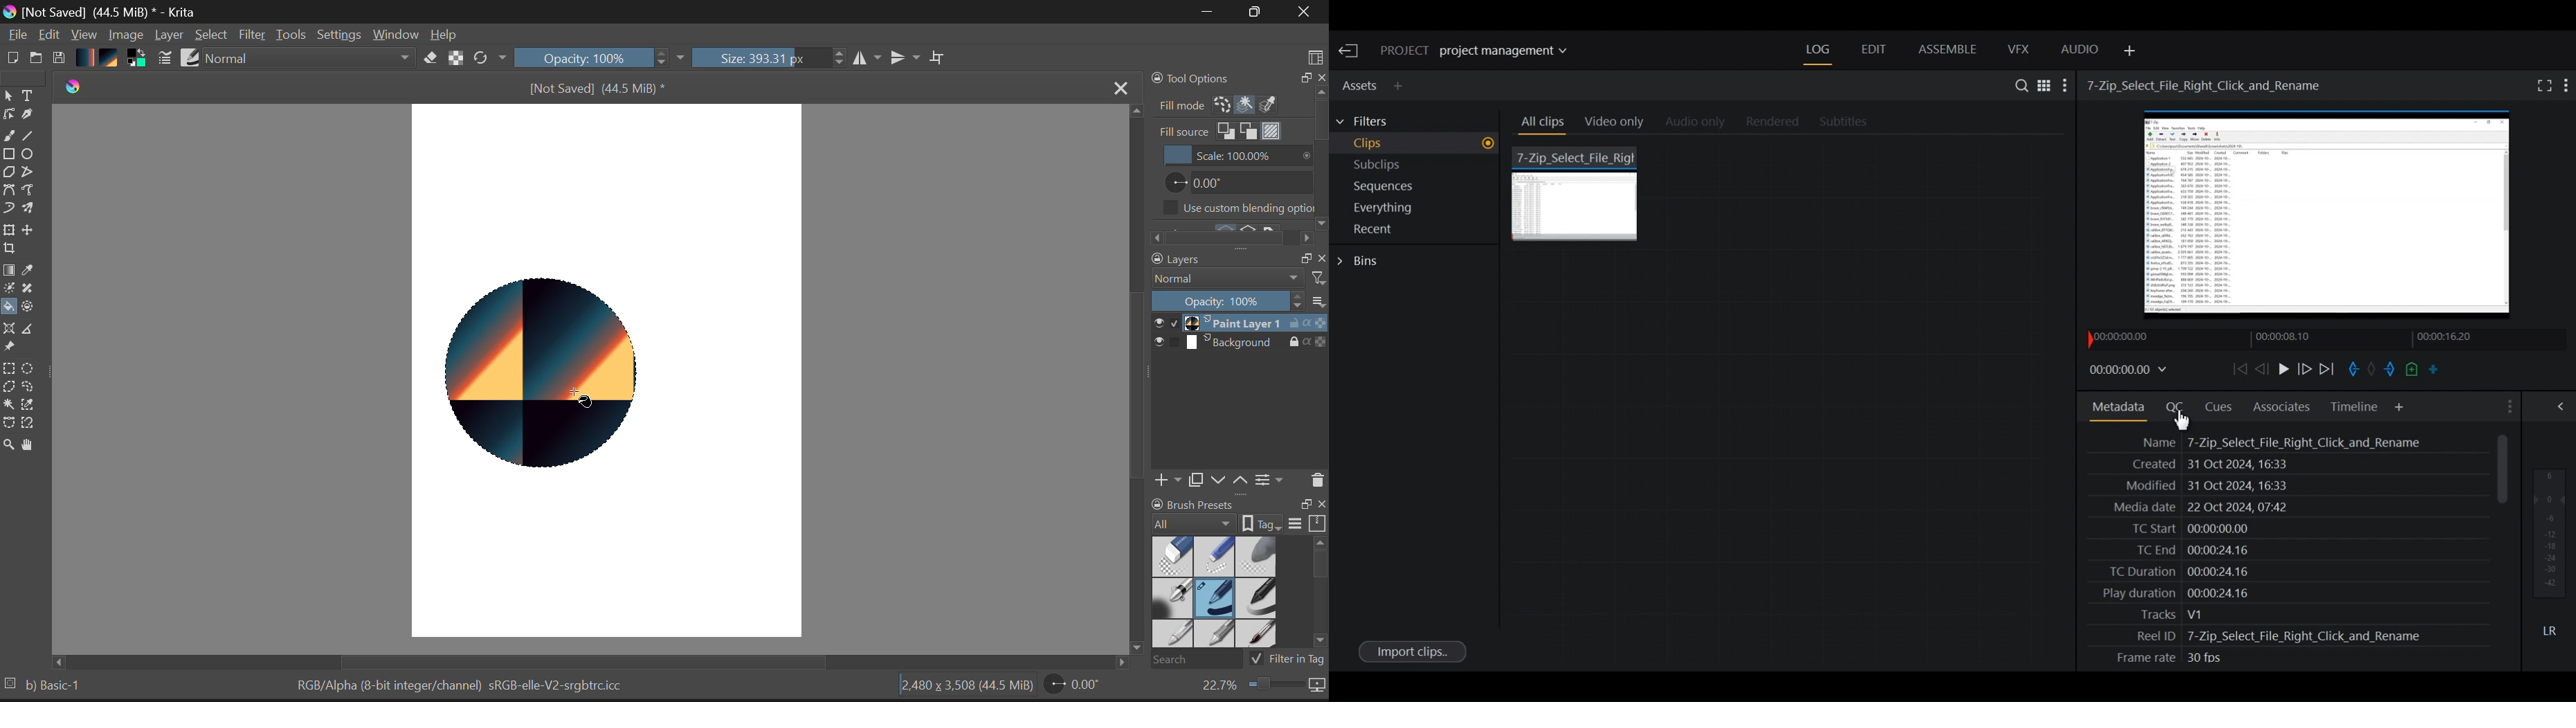 The height and width of the screenshot is (728, 2576). Describe the element at coordinates (30, 445) in the screenshot. I see `Pan` at that location.